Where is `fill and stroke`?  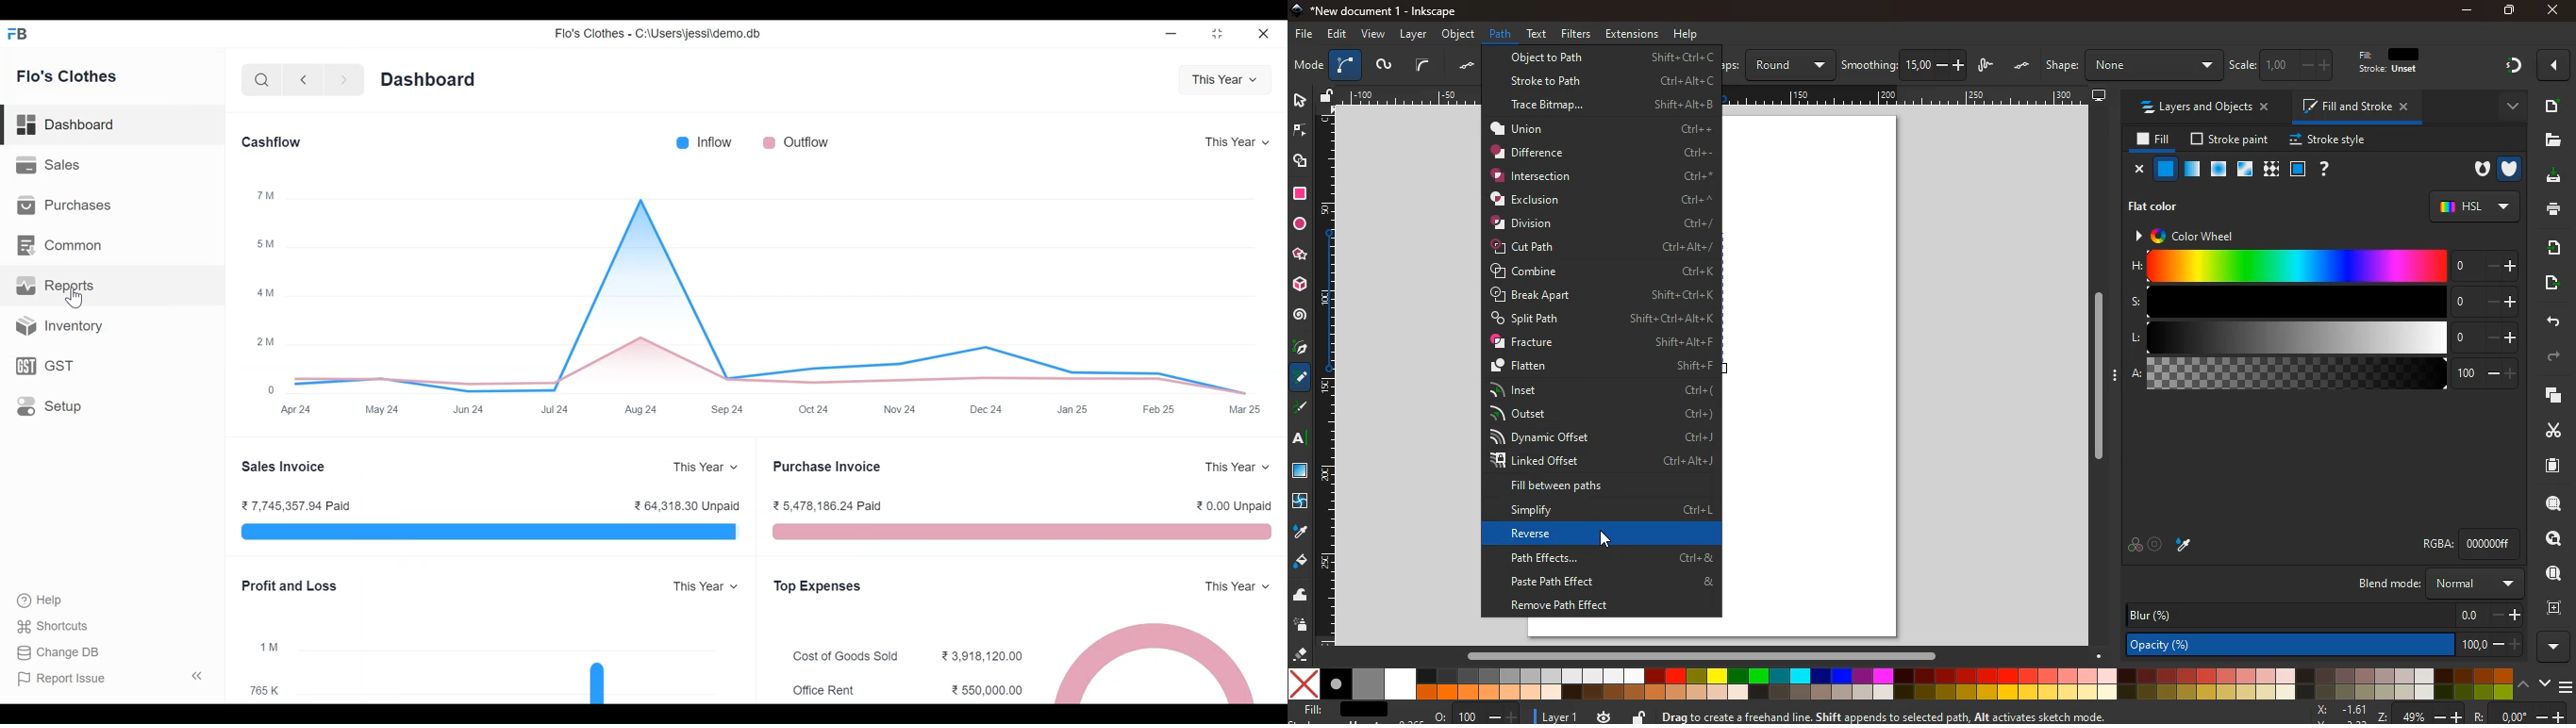 fill and stroke is located at coordinates (2358, 106).